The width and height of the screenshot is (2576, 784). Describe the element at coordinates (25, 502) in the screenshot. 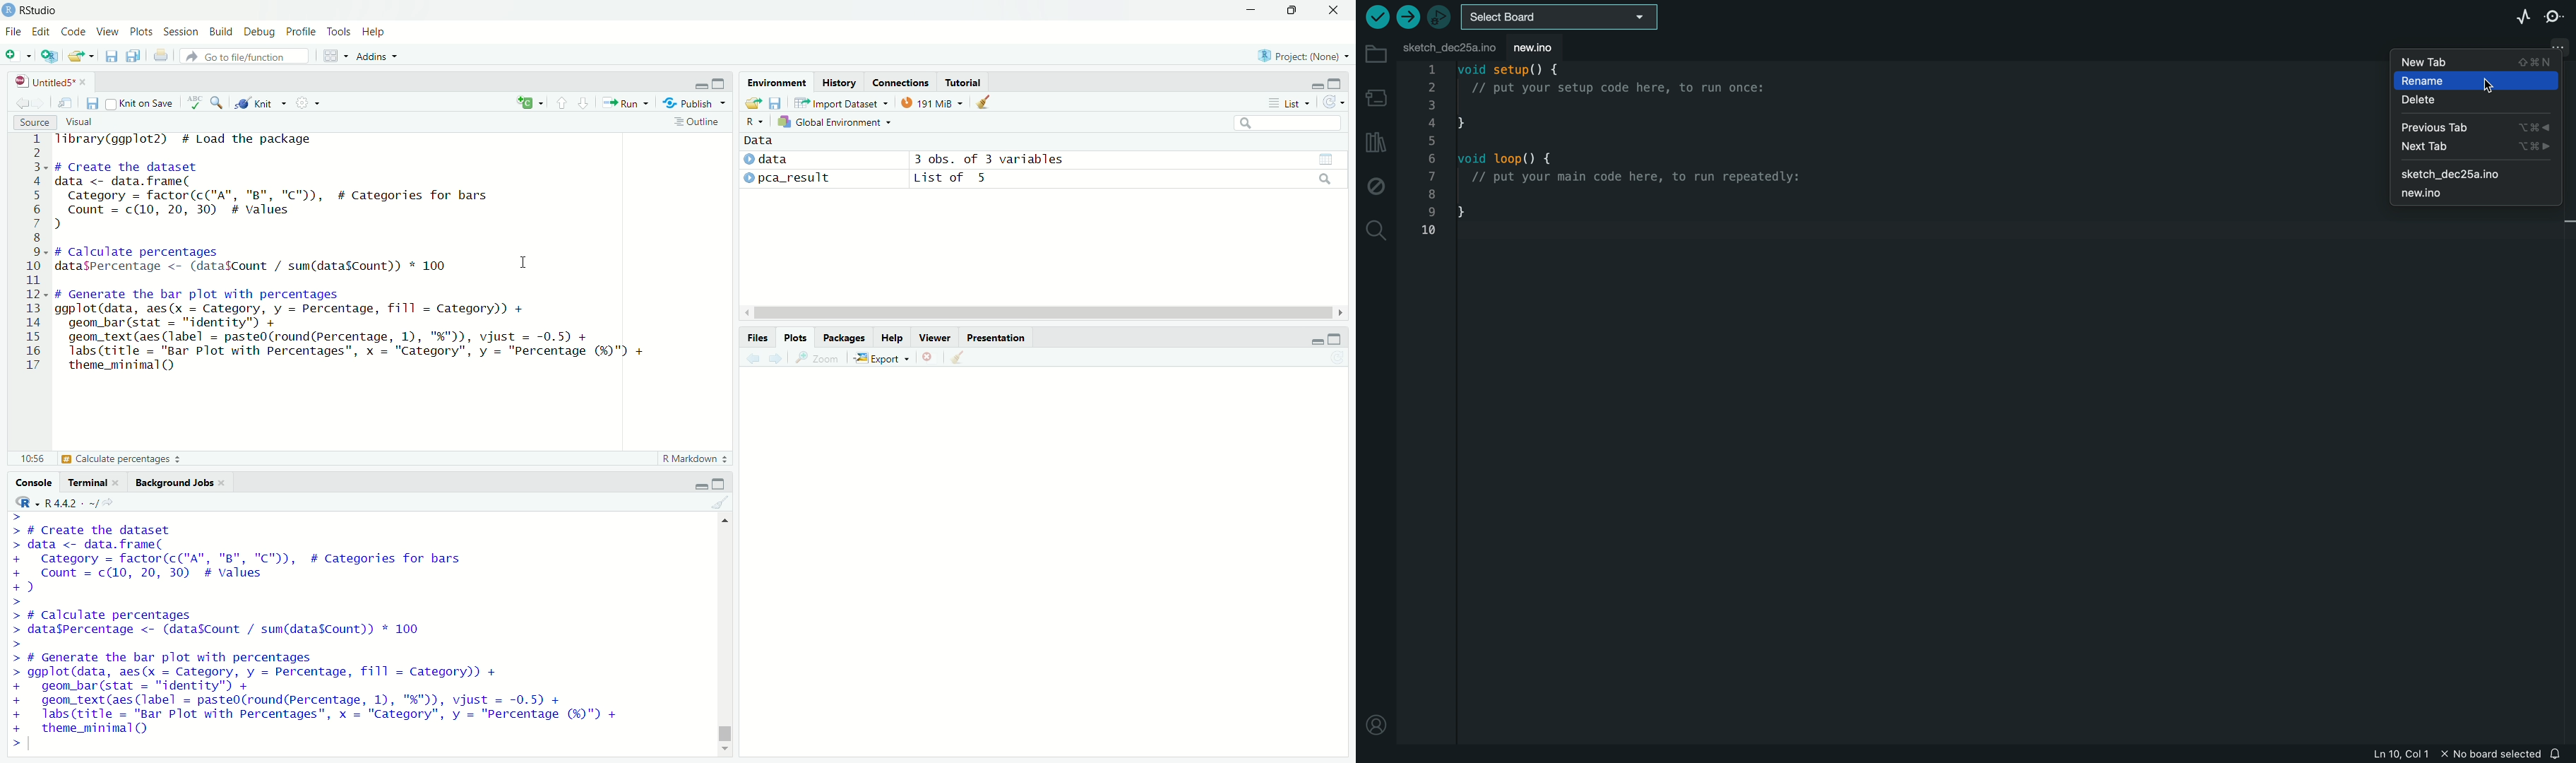

I see `R language` at that location.